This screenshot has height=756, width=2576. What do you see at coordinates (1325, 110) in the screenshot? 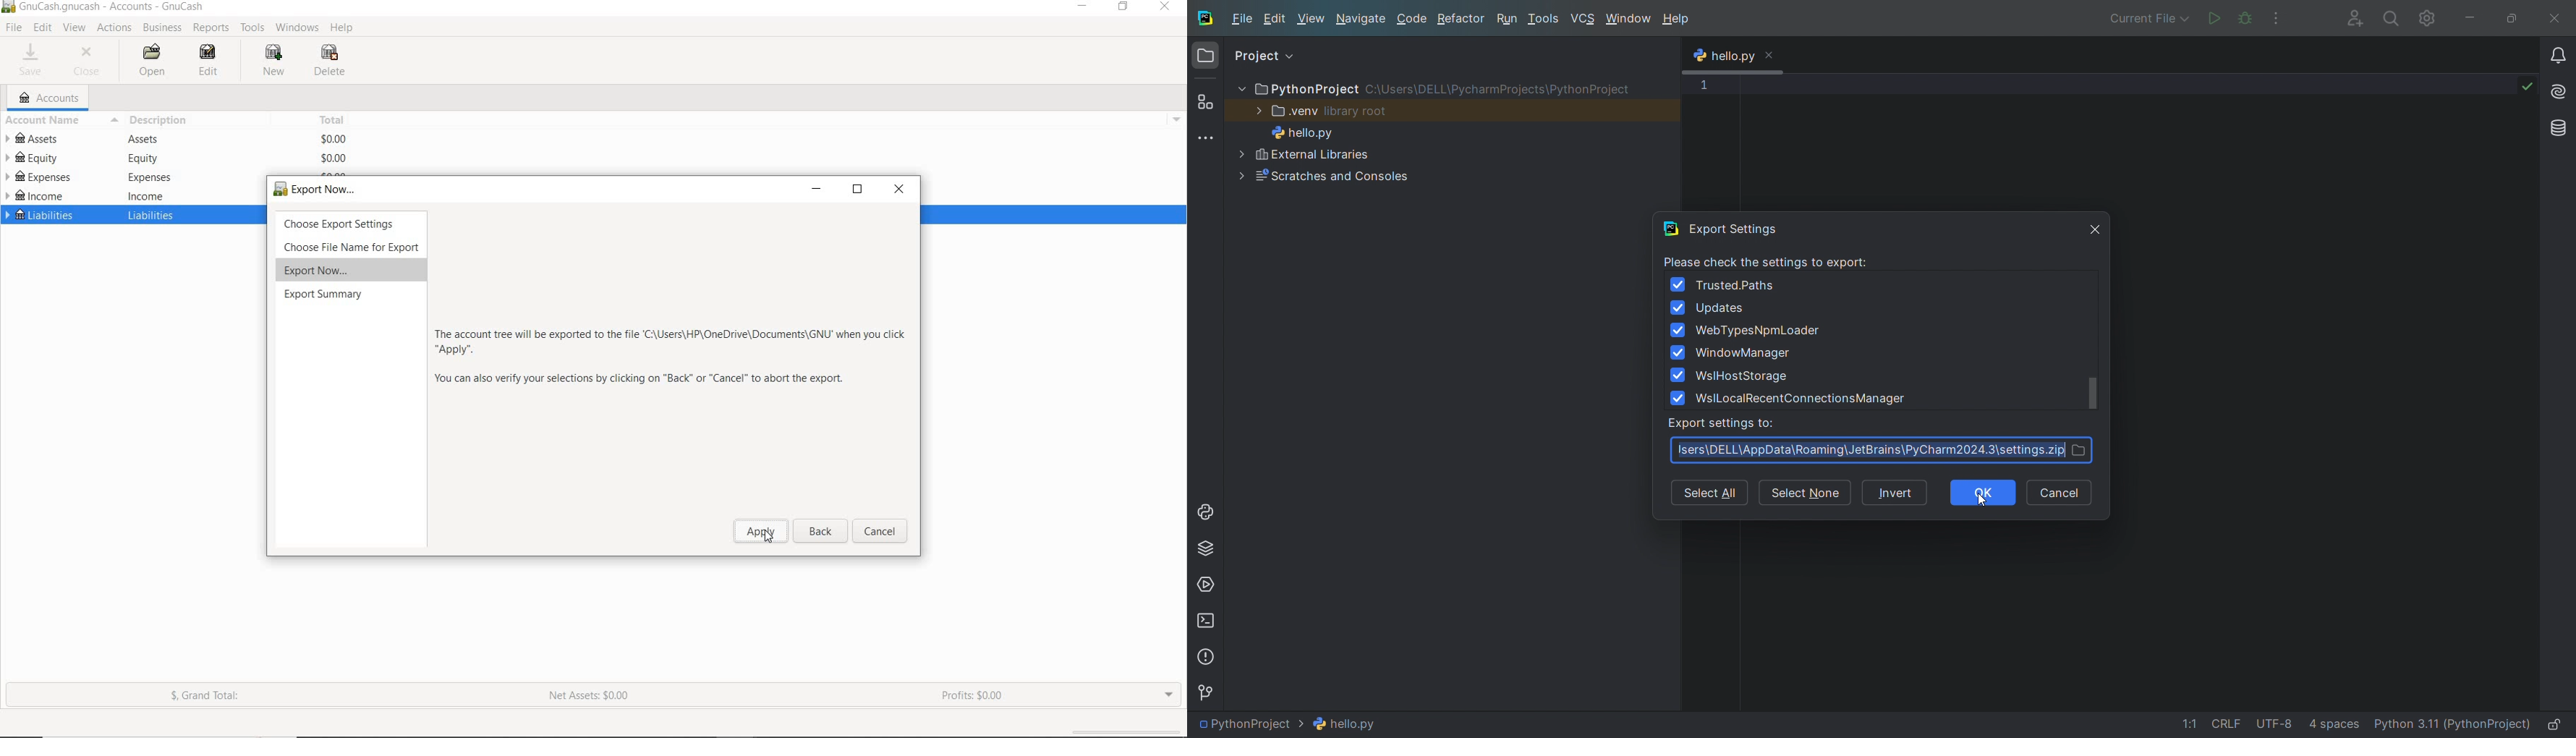
I see `.venv` at bounding box center [1325, 110].